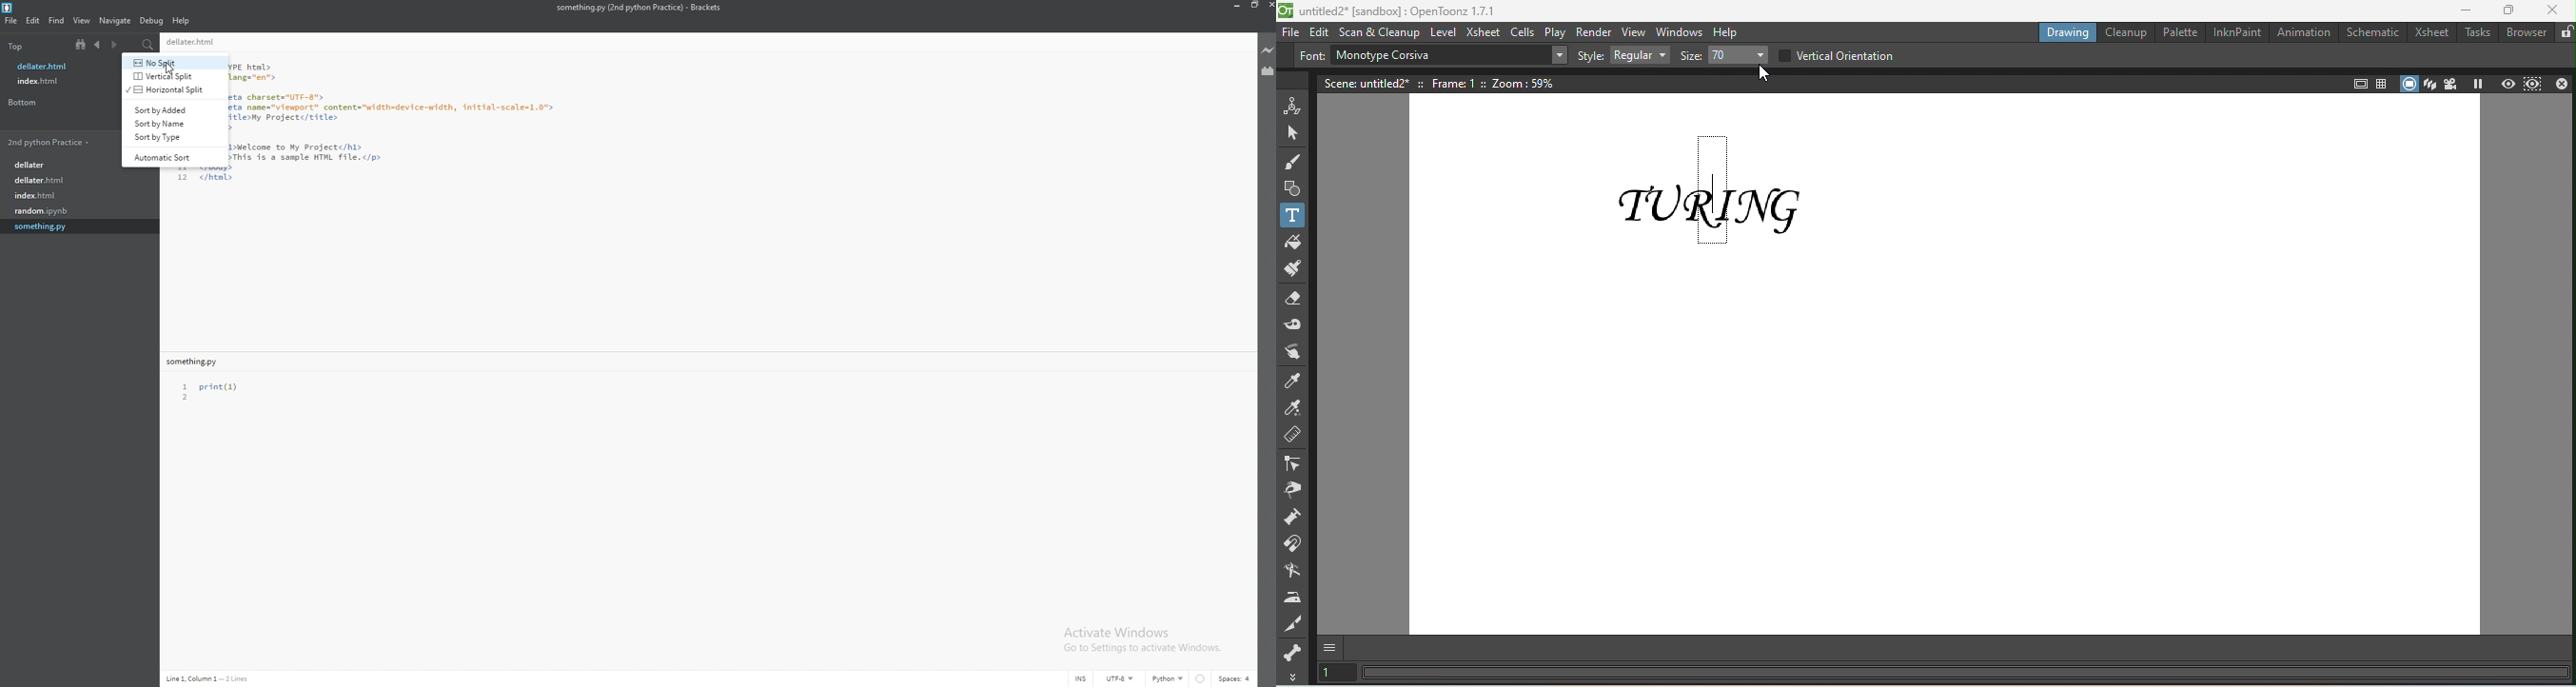 The image size is (2576, 700). What do you see at coordinates (1168, 678) in the screenshot?
I see `language` at bounding box center [1168, 678].